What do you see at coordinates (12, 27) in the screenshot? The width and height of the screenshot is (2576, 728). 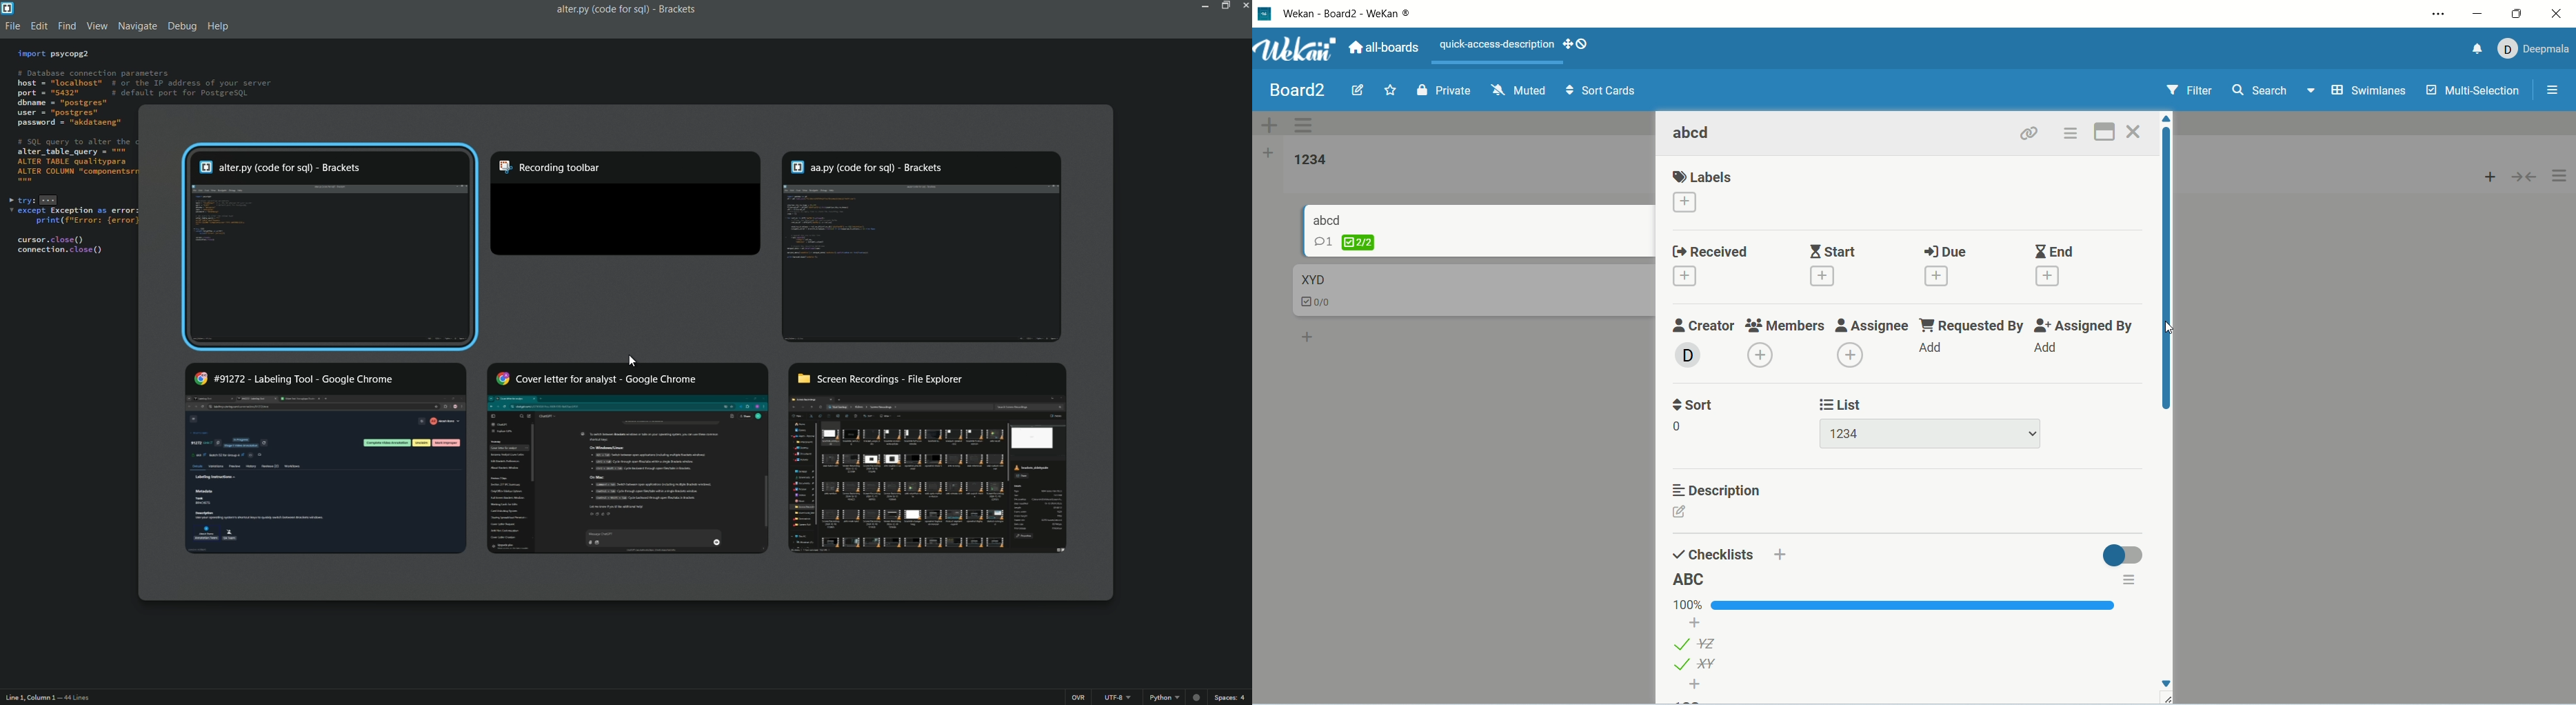 I see `file menu` at bounding box center [12, 27].